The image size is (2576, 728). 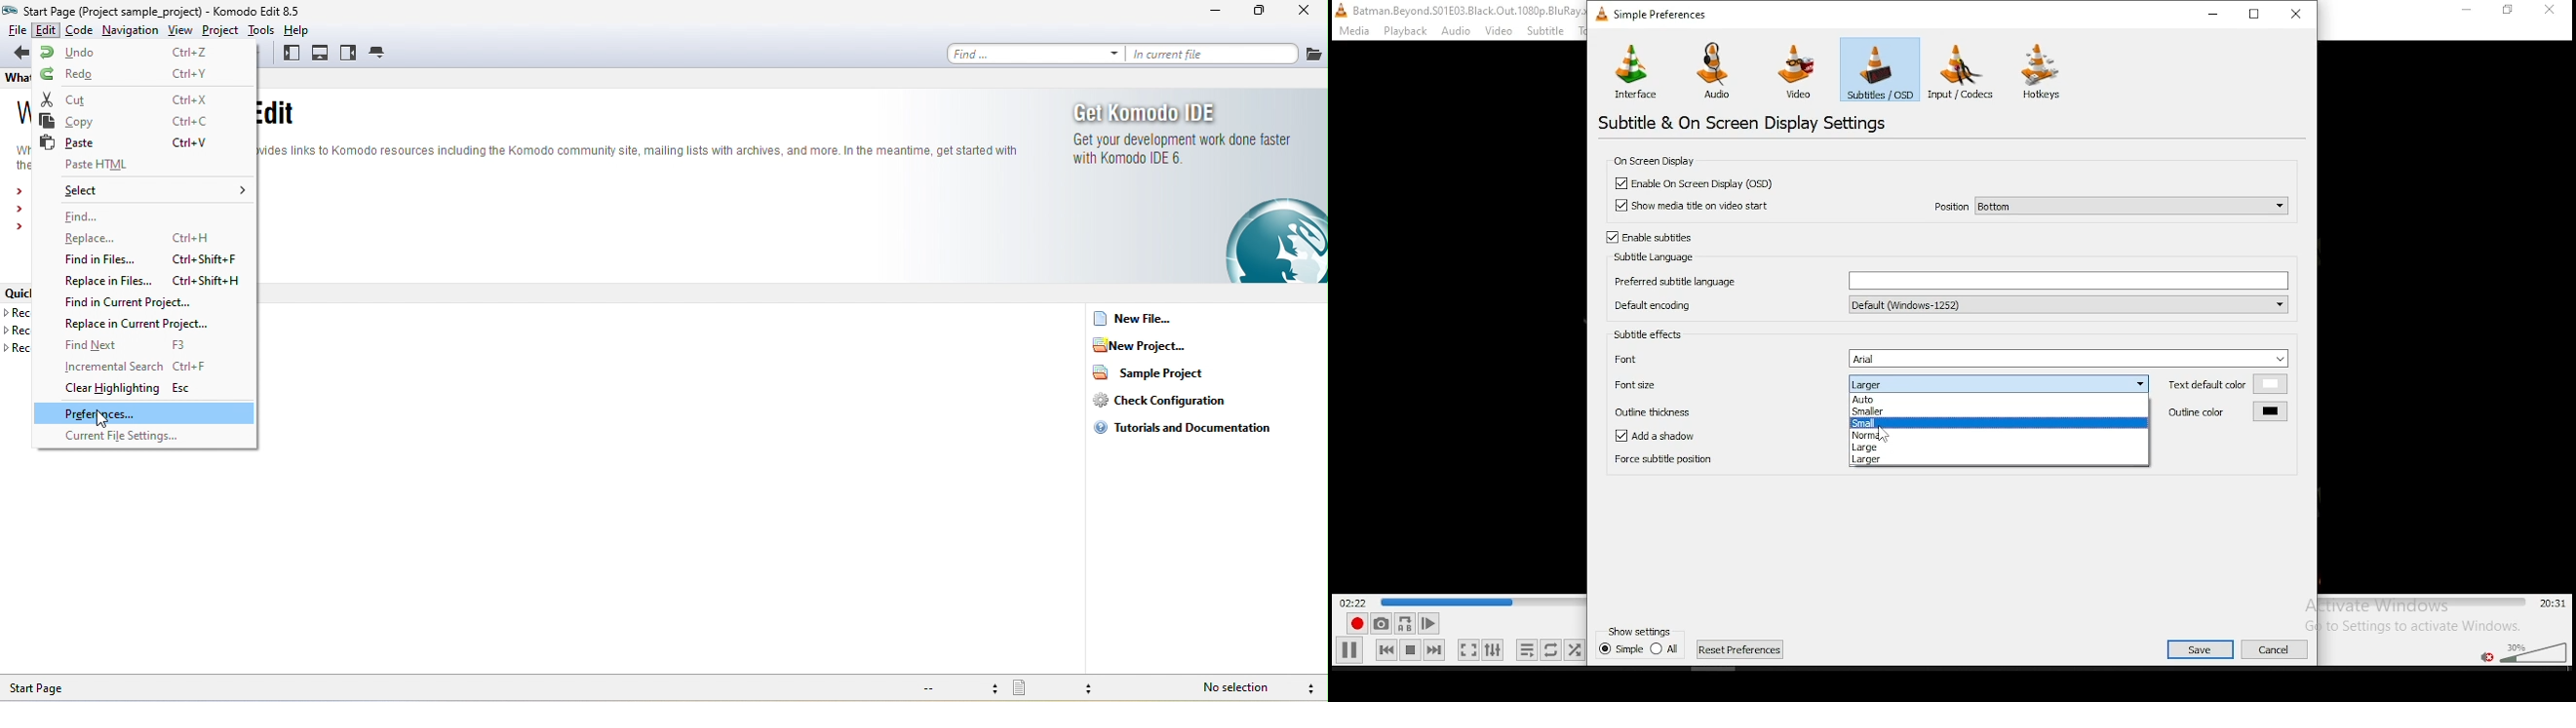 I want to click on on screen display, so click(x=1658, y=161).